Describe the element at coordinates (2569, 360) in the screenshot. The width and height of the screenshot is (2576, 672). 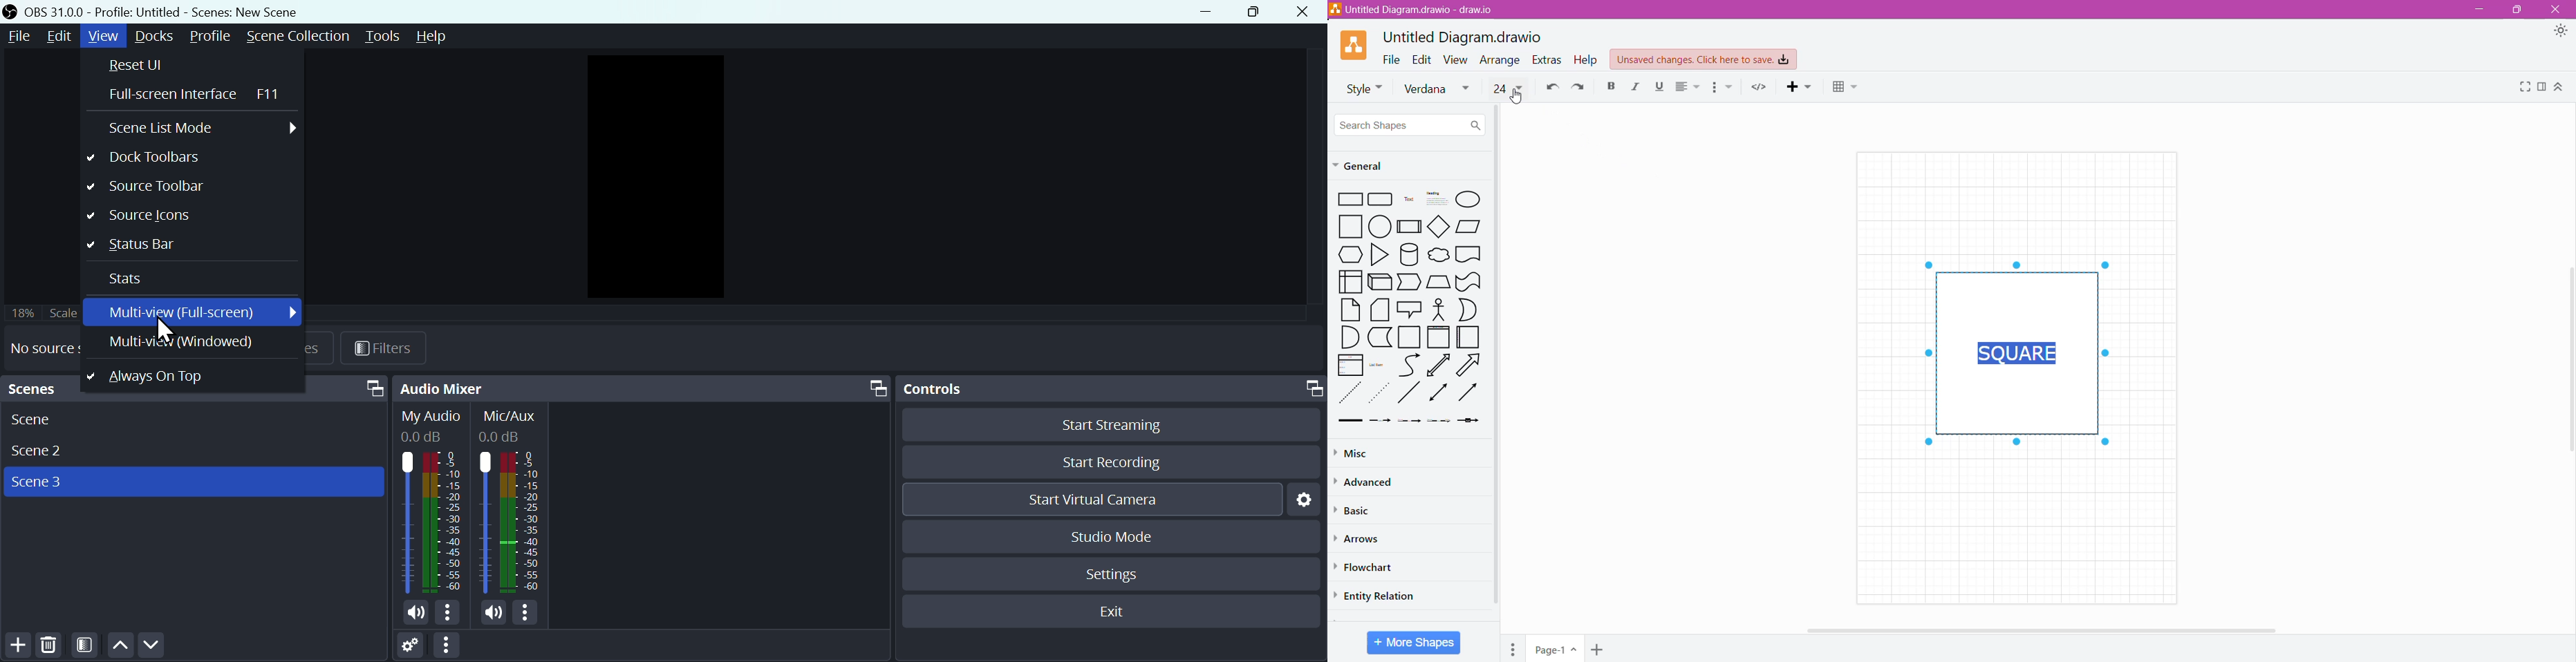
I see `Vertical Scroll Bar` at that location.